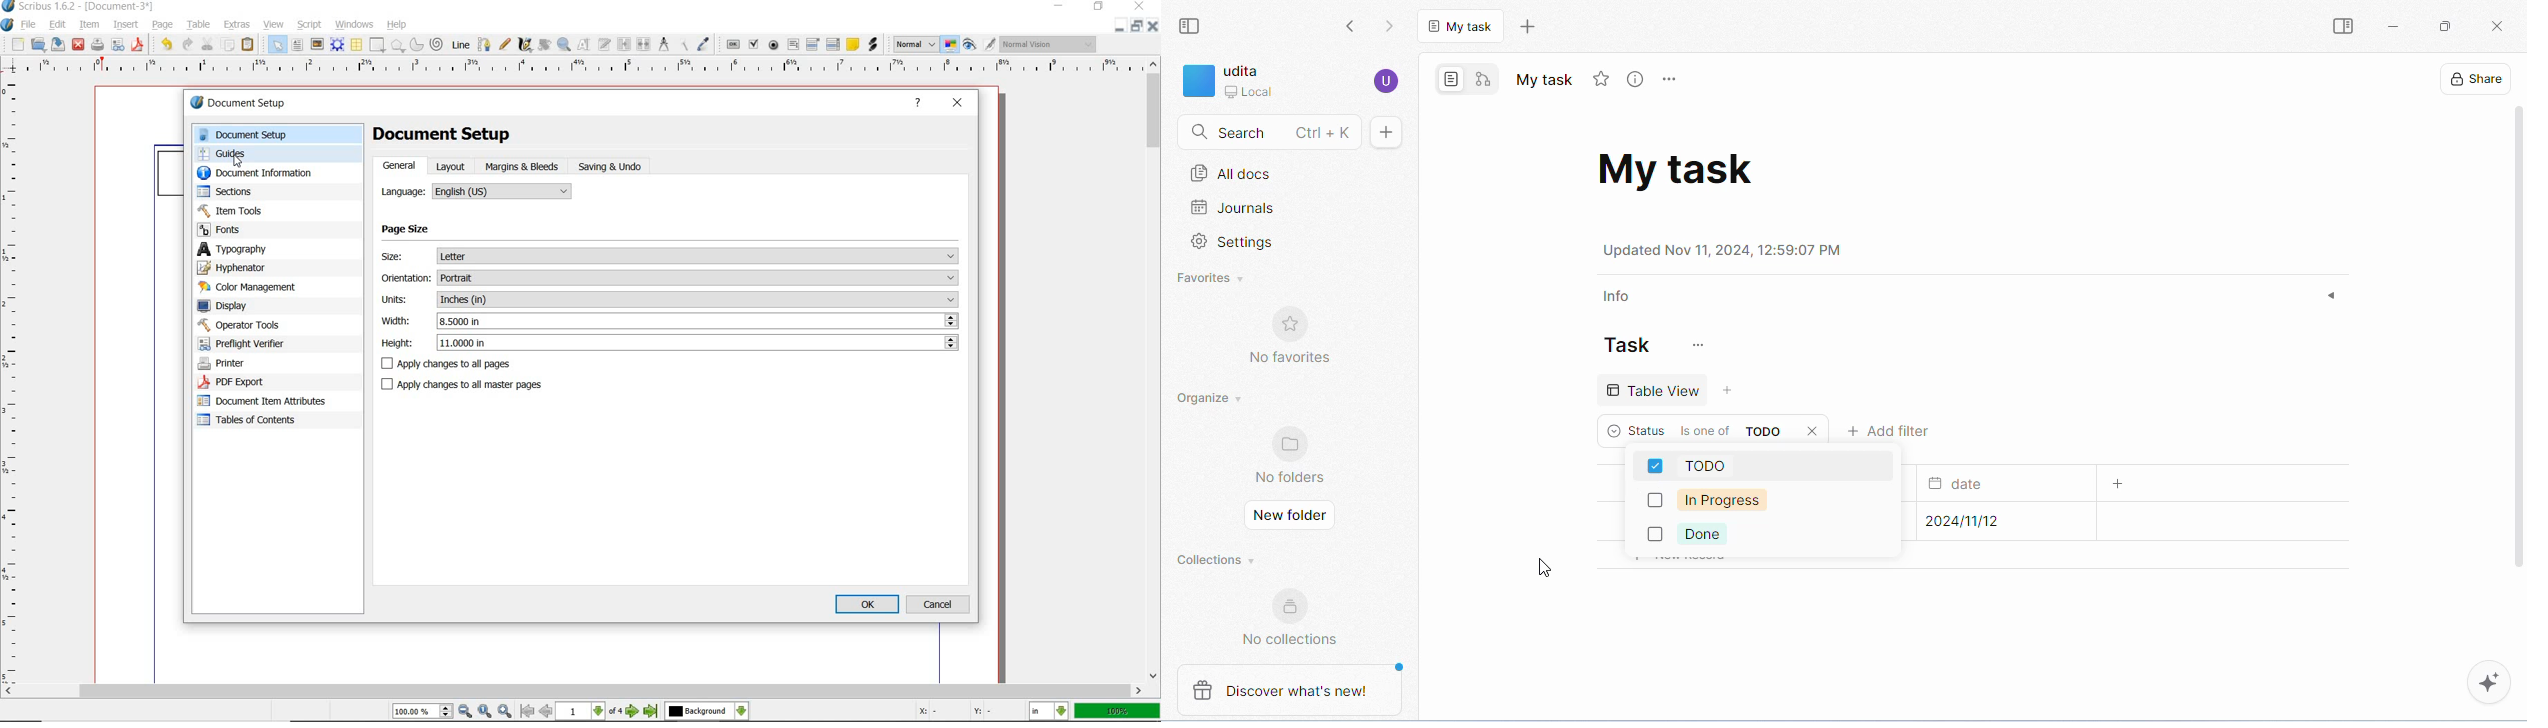 Image resolution: width=2548 pixels, height=728 pixels. I want to click on tab name, so click(1543, 79).